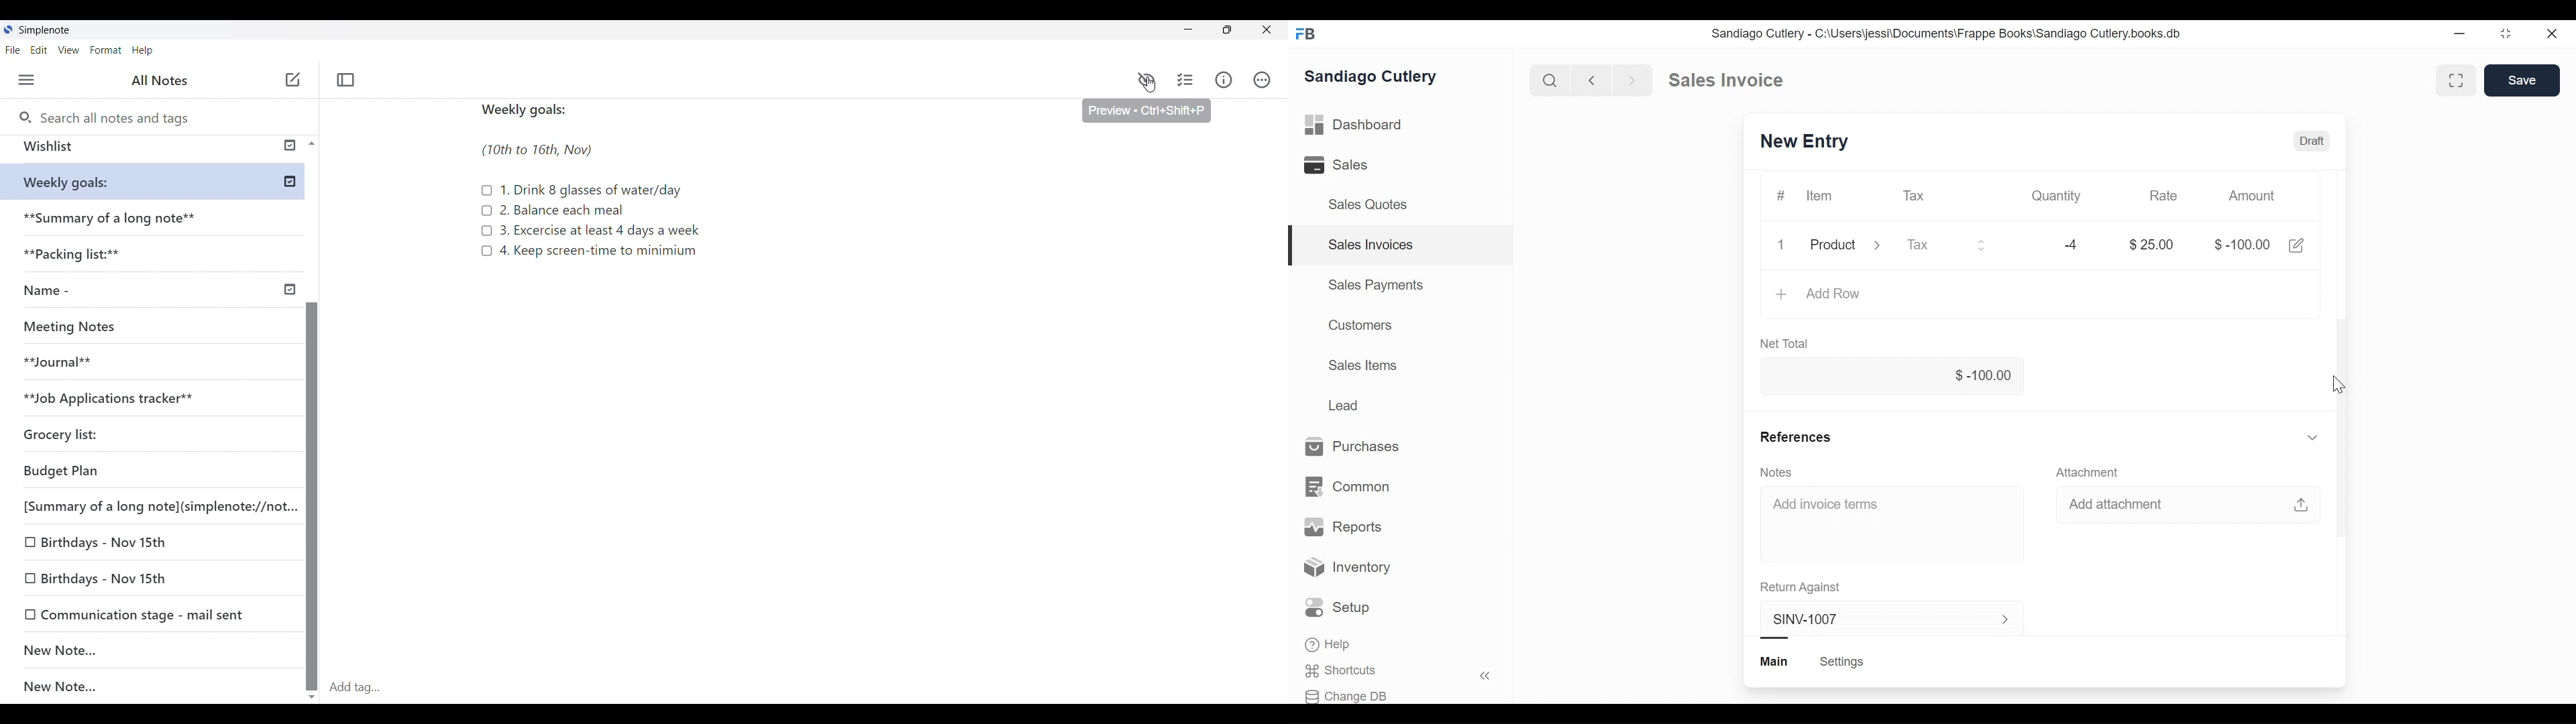  What do you see at coordinates (1891, 377) in the screenshot?
I see `$-100.00` at bounding box center [1891, 377].